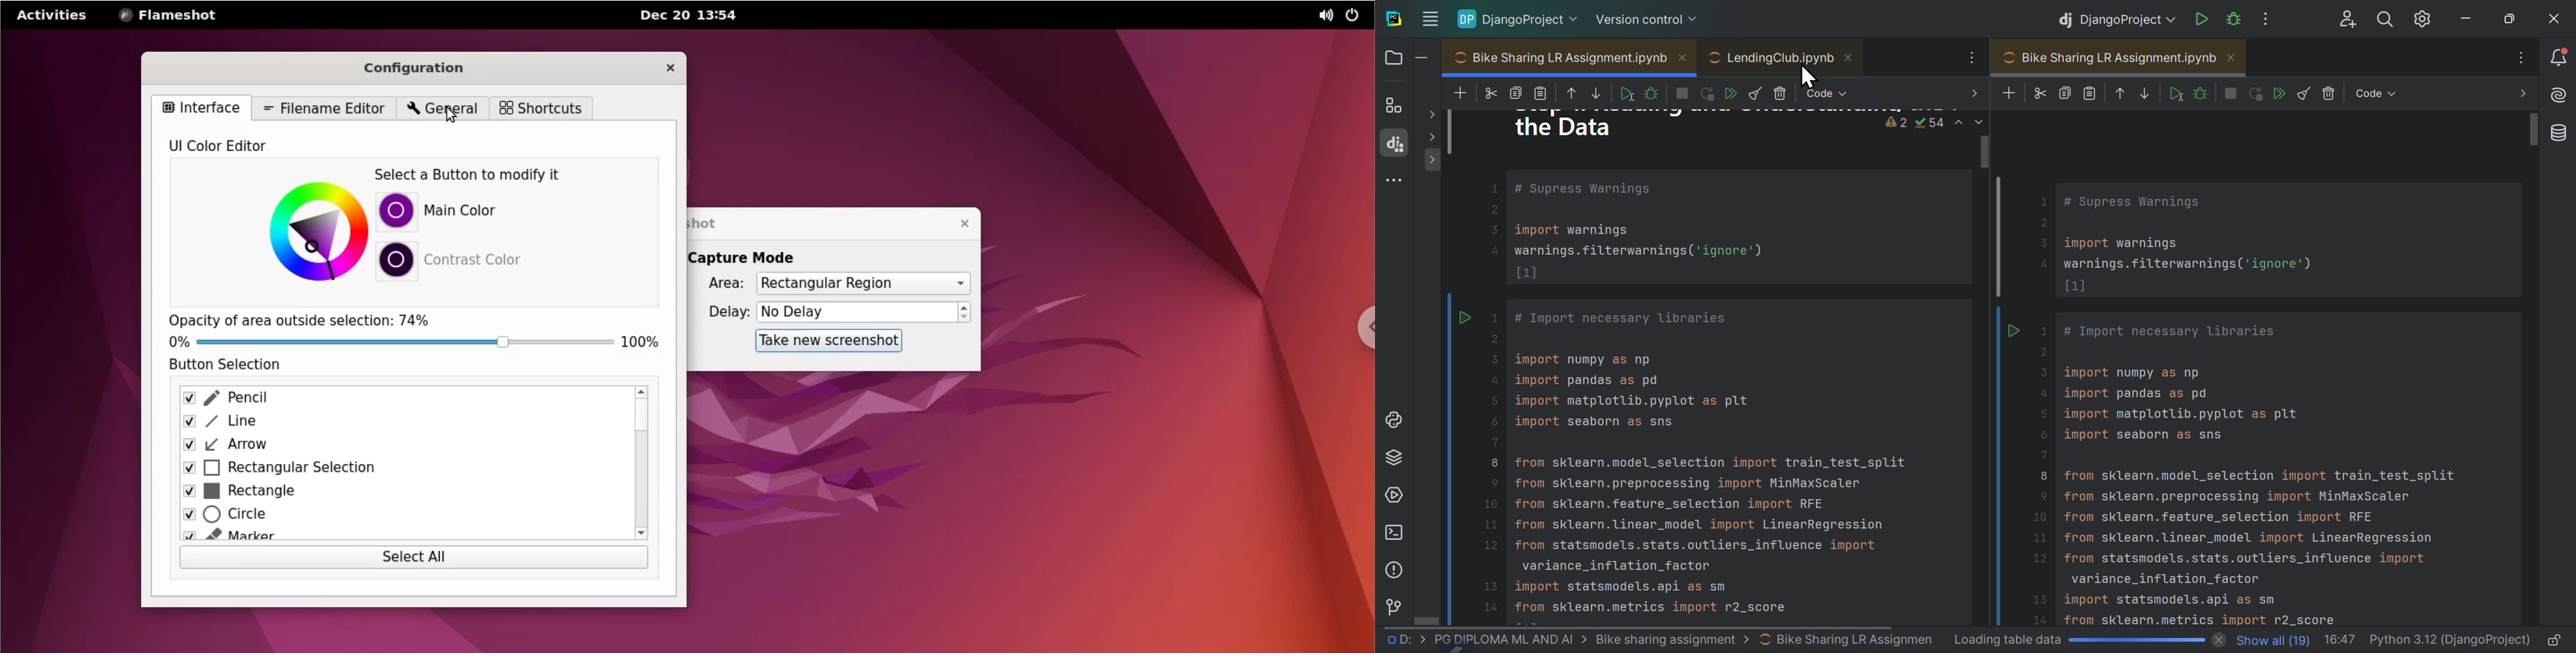 The image size is (2576, 672). Describe the element at coordinates (1406, 58) in the screenshot. I see `Files and folders` at that location.